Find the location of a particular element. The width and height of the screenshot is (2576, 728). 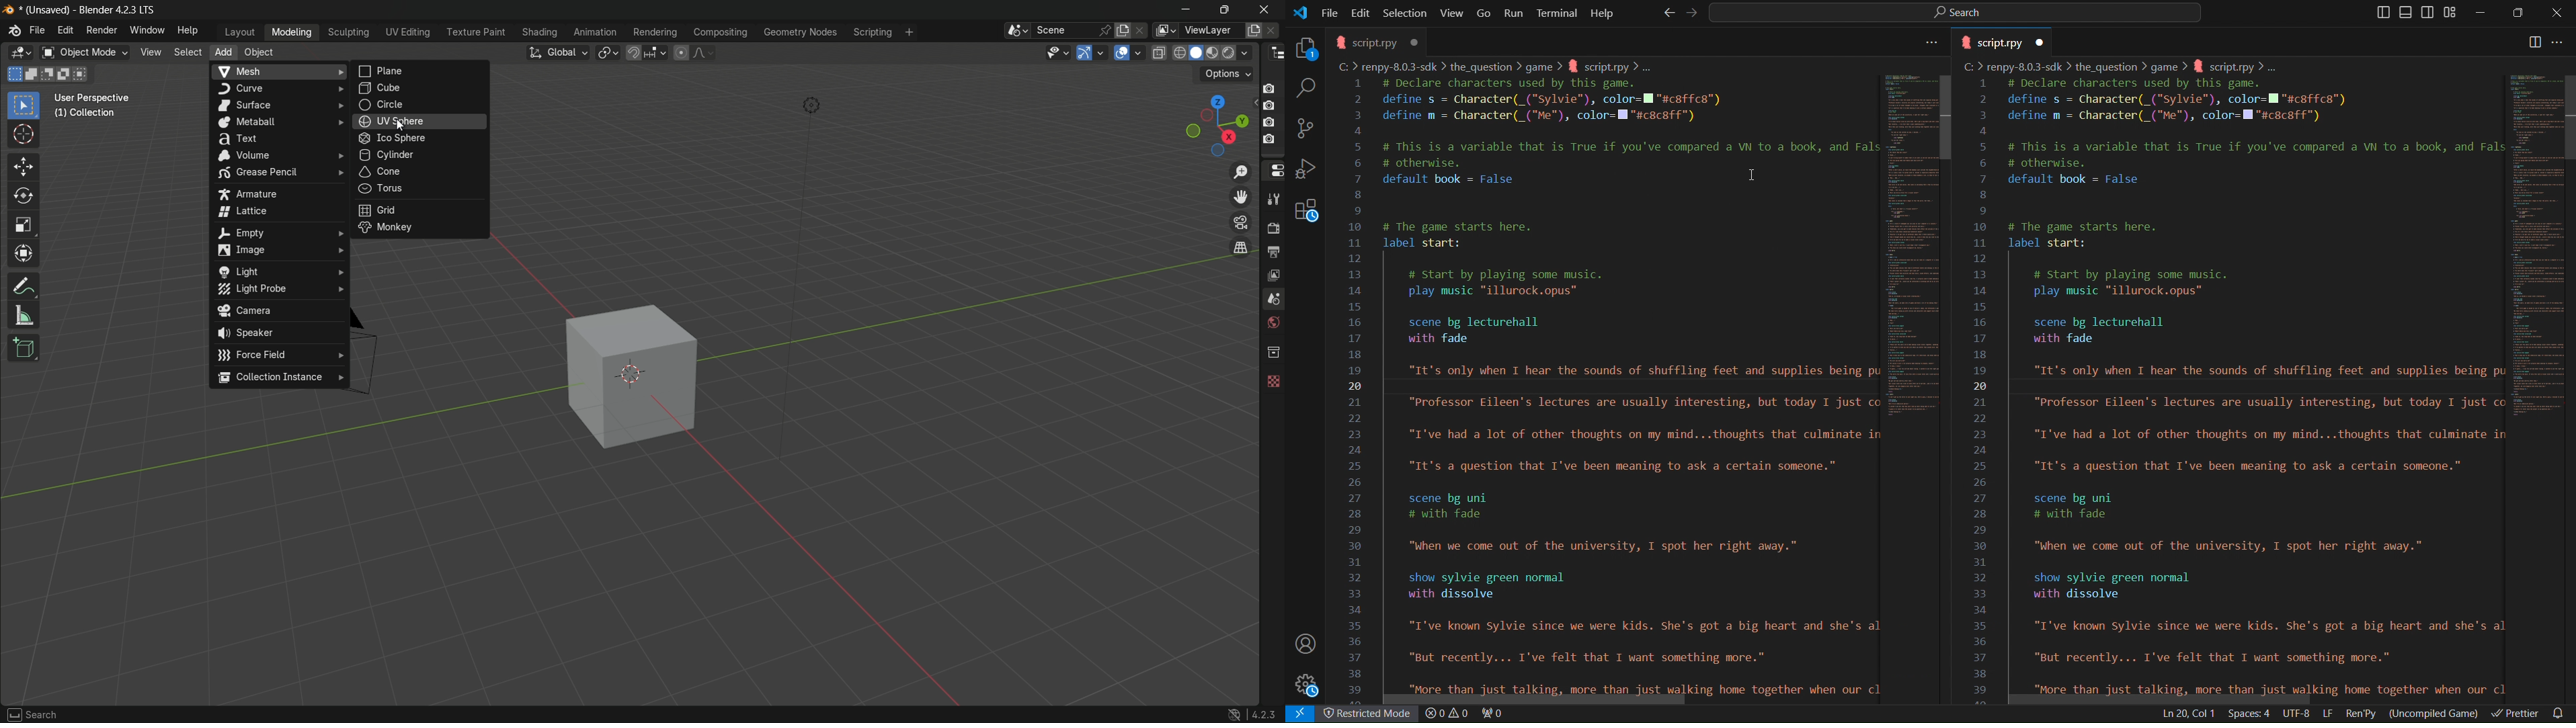

grease pencil is located at coordinates (277, 173).